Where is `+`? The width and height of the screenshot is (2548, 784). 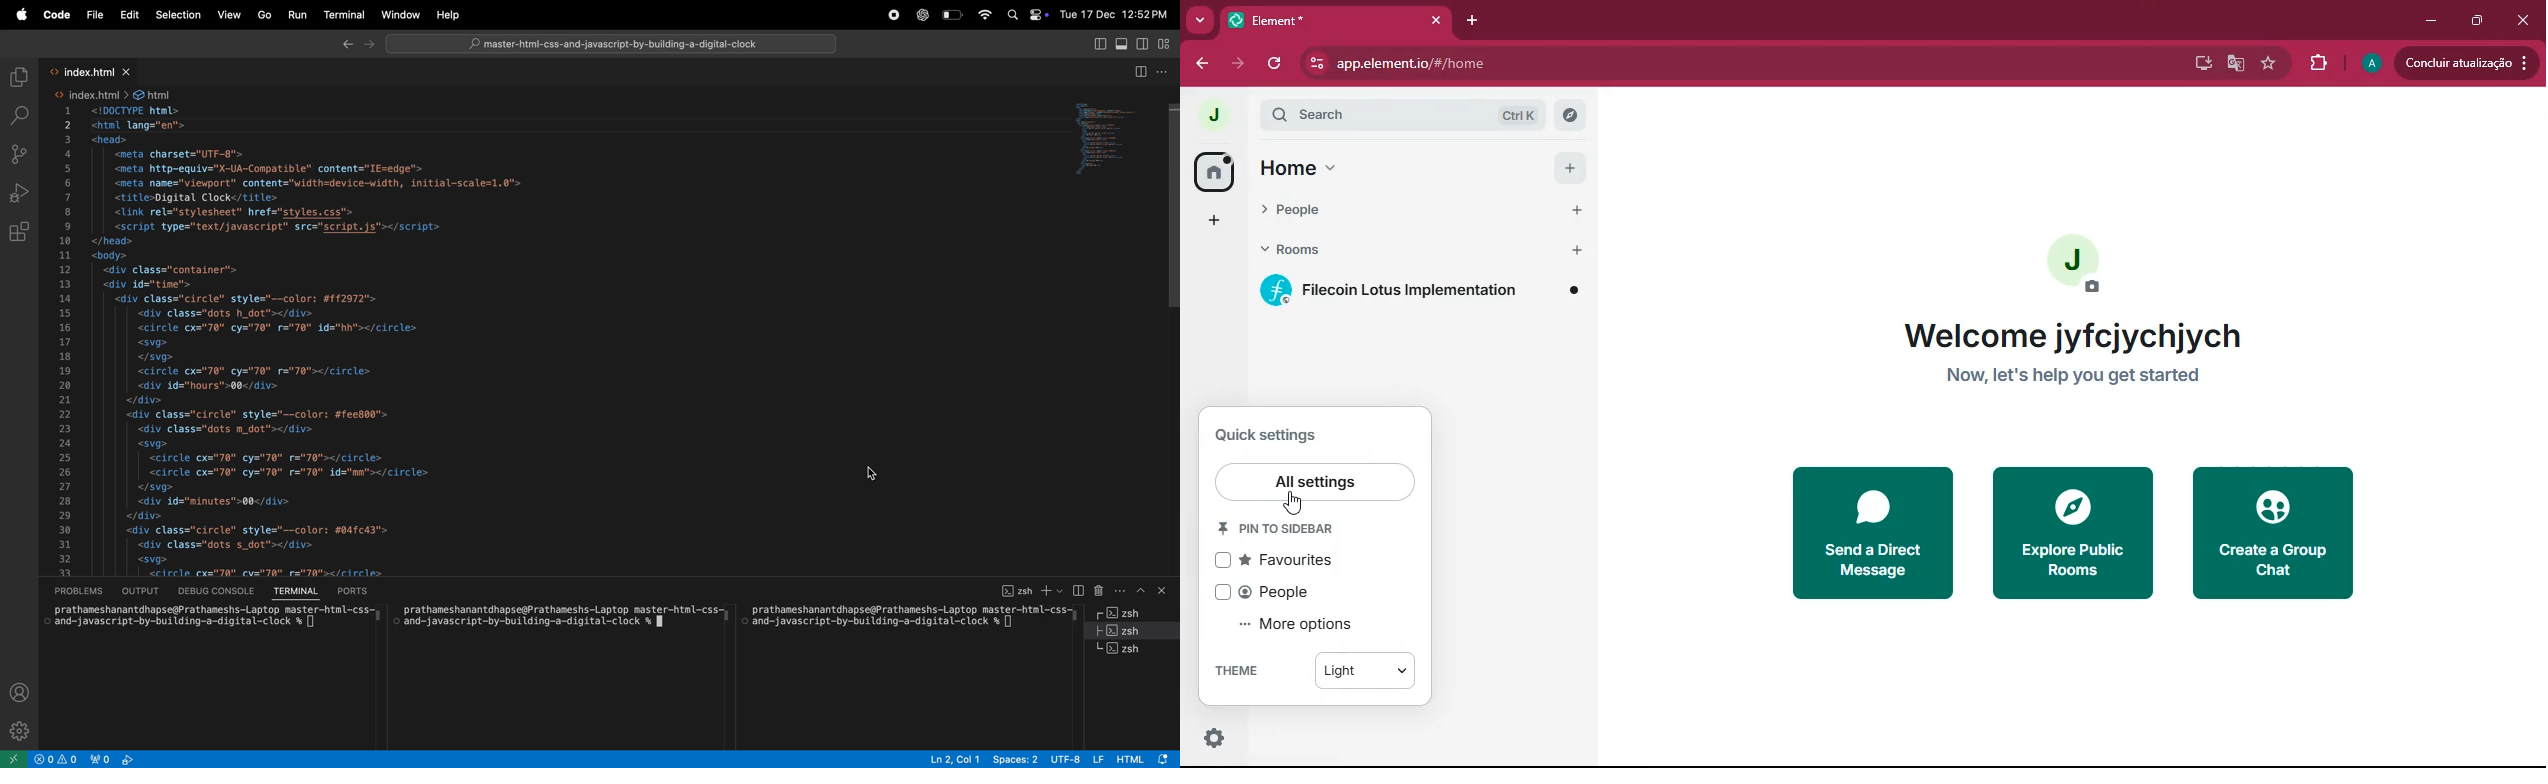
+ is located at coordinates (1053, 590).